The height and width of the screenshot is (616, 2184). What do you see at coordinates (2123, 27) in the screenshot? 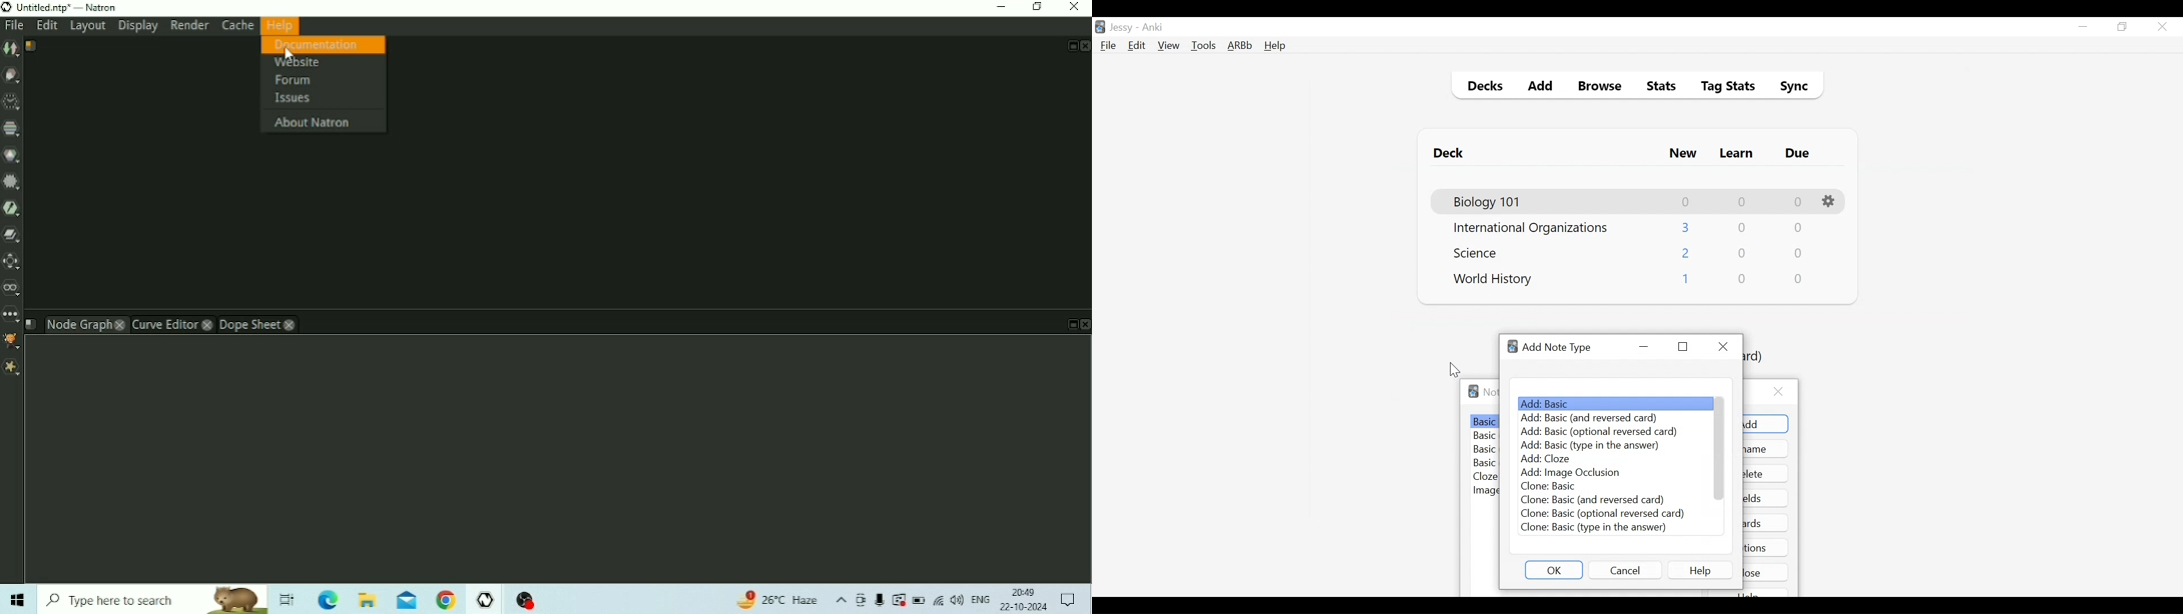
I see `Restore` at bounding box center [2123, 27].